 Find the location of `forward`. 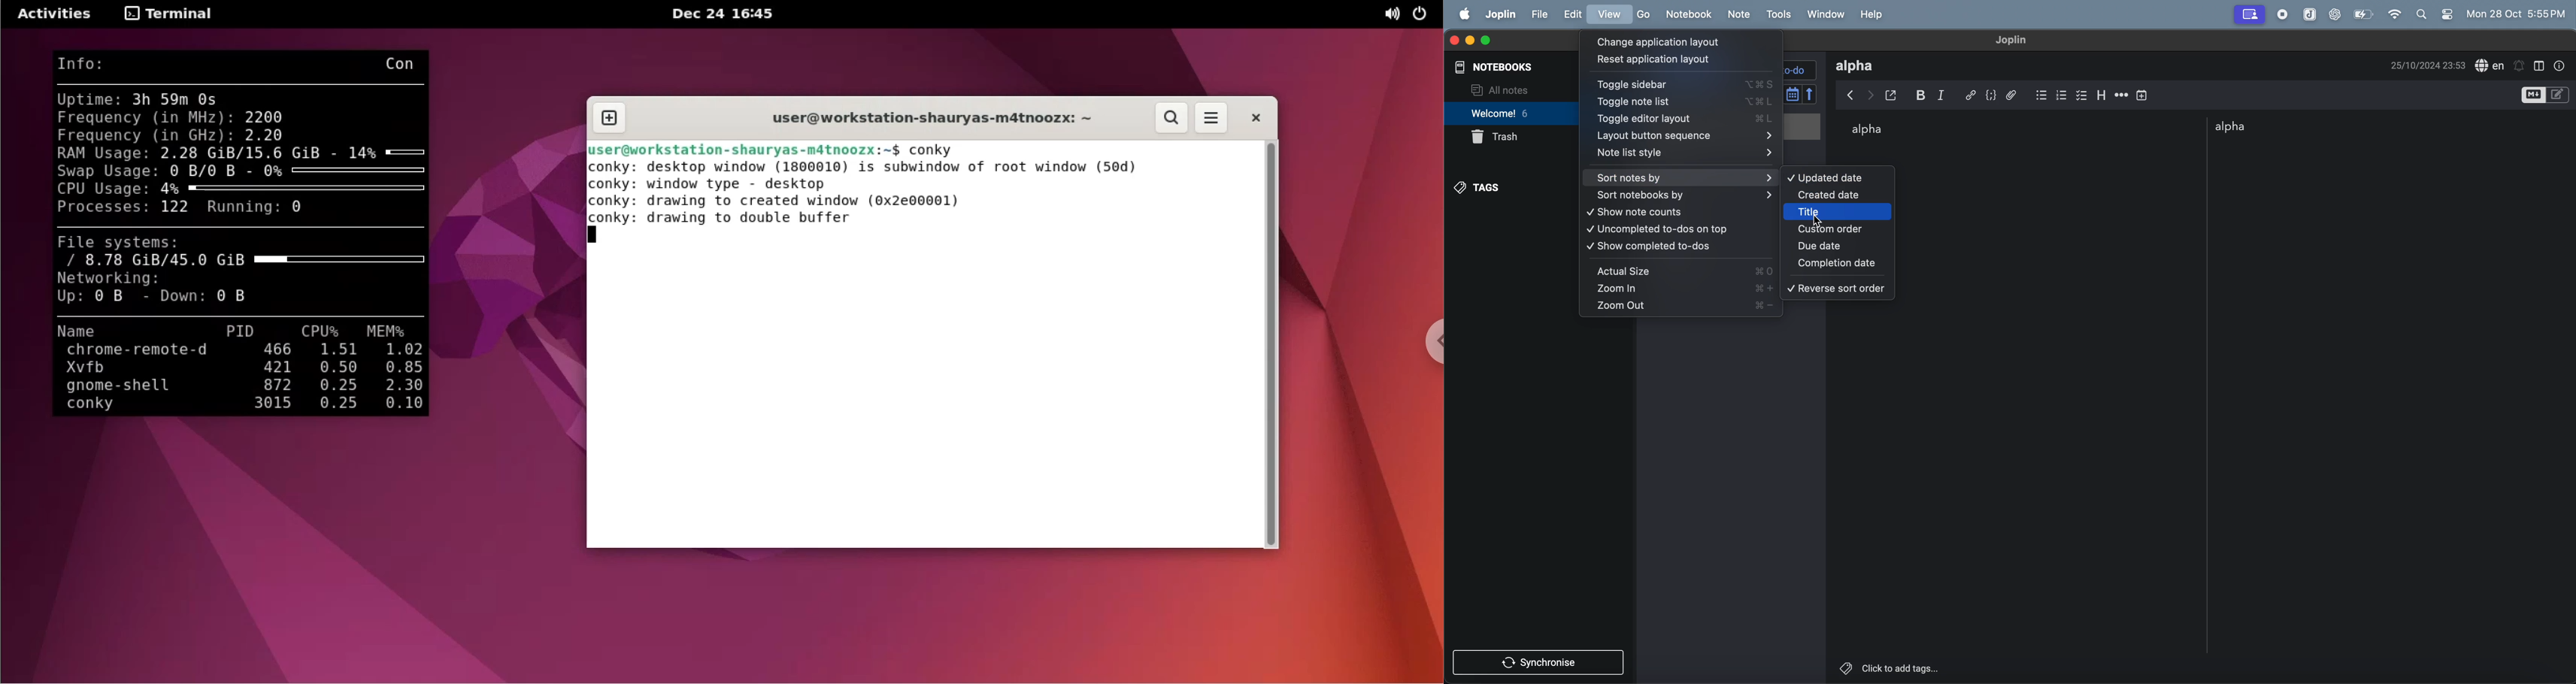

forward is located at coordinates (1871, 93).